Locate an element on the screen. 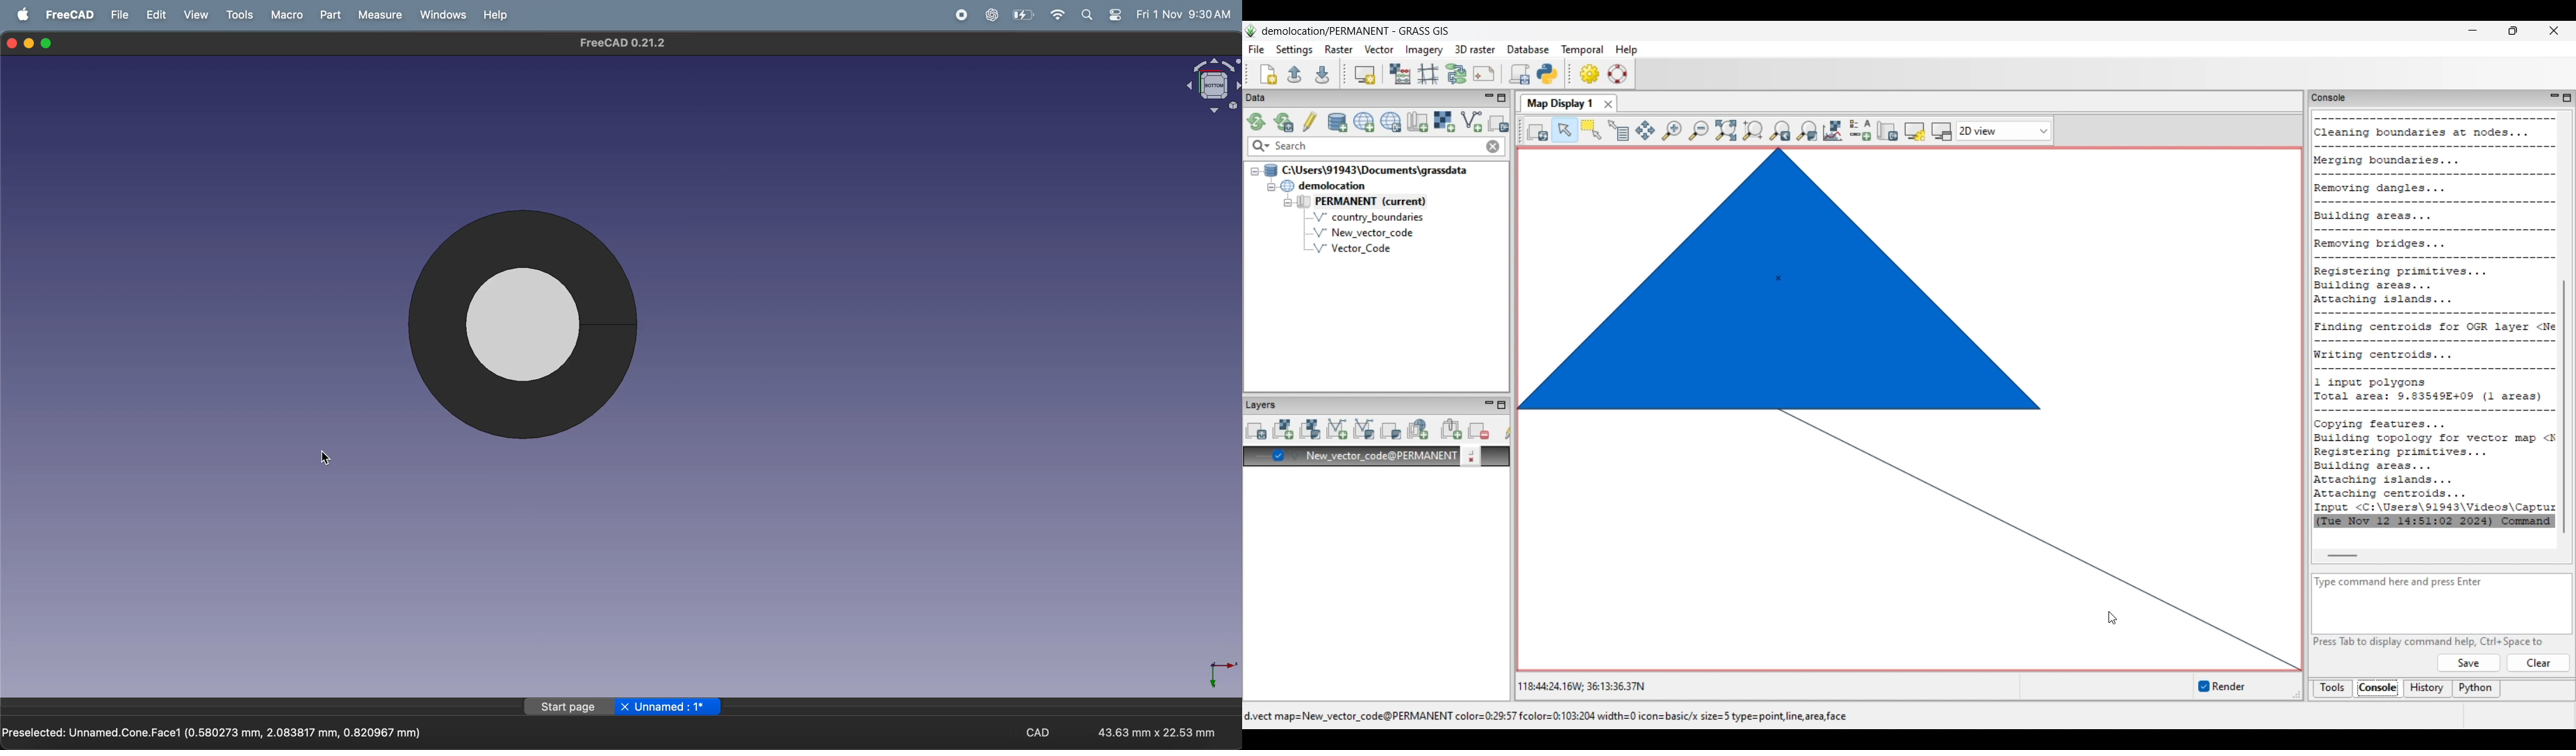  help is located at coordinates (494, 15).